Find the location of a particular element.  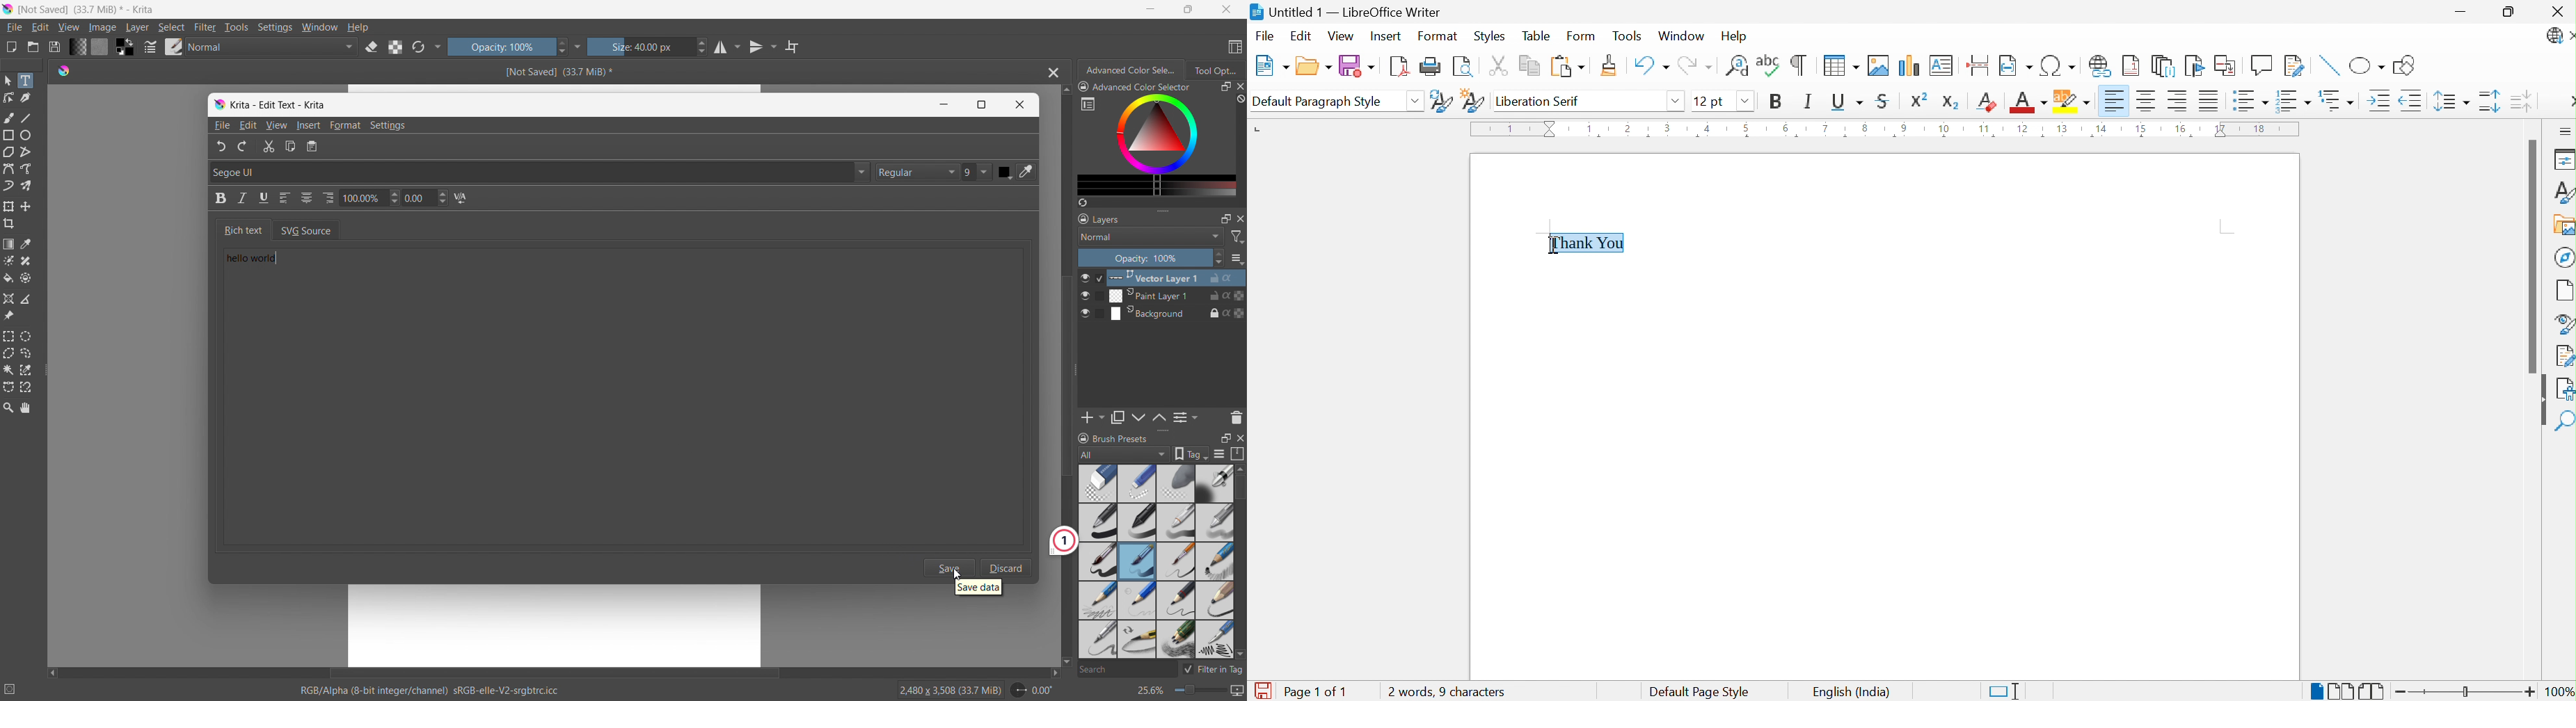

close is located at coordinates (1239, 218).